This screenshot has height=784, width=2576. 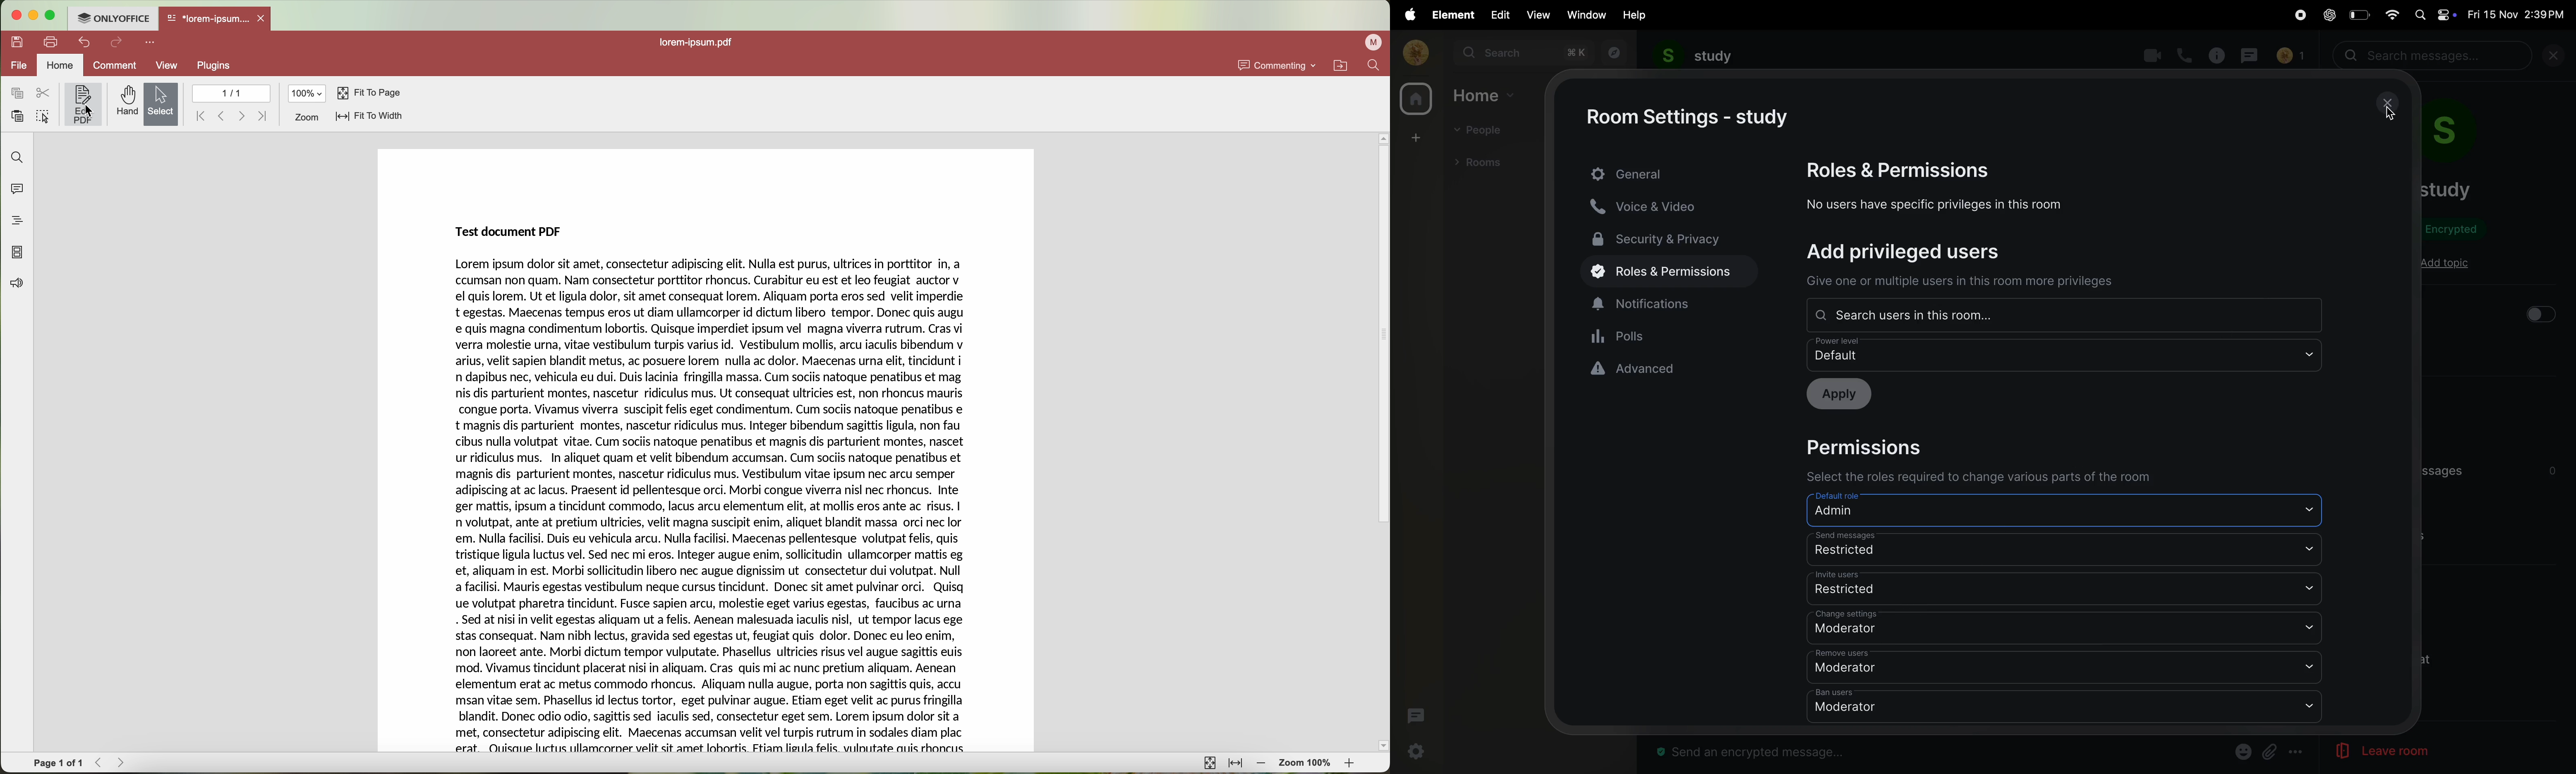 What do you see at coordinates (2434, 14) in the screenshot?
I see `apple widgets` at bounding box center [2434, 14].